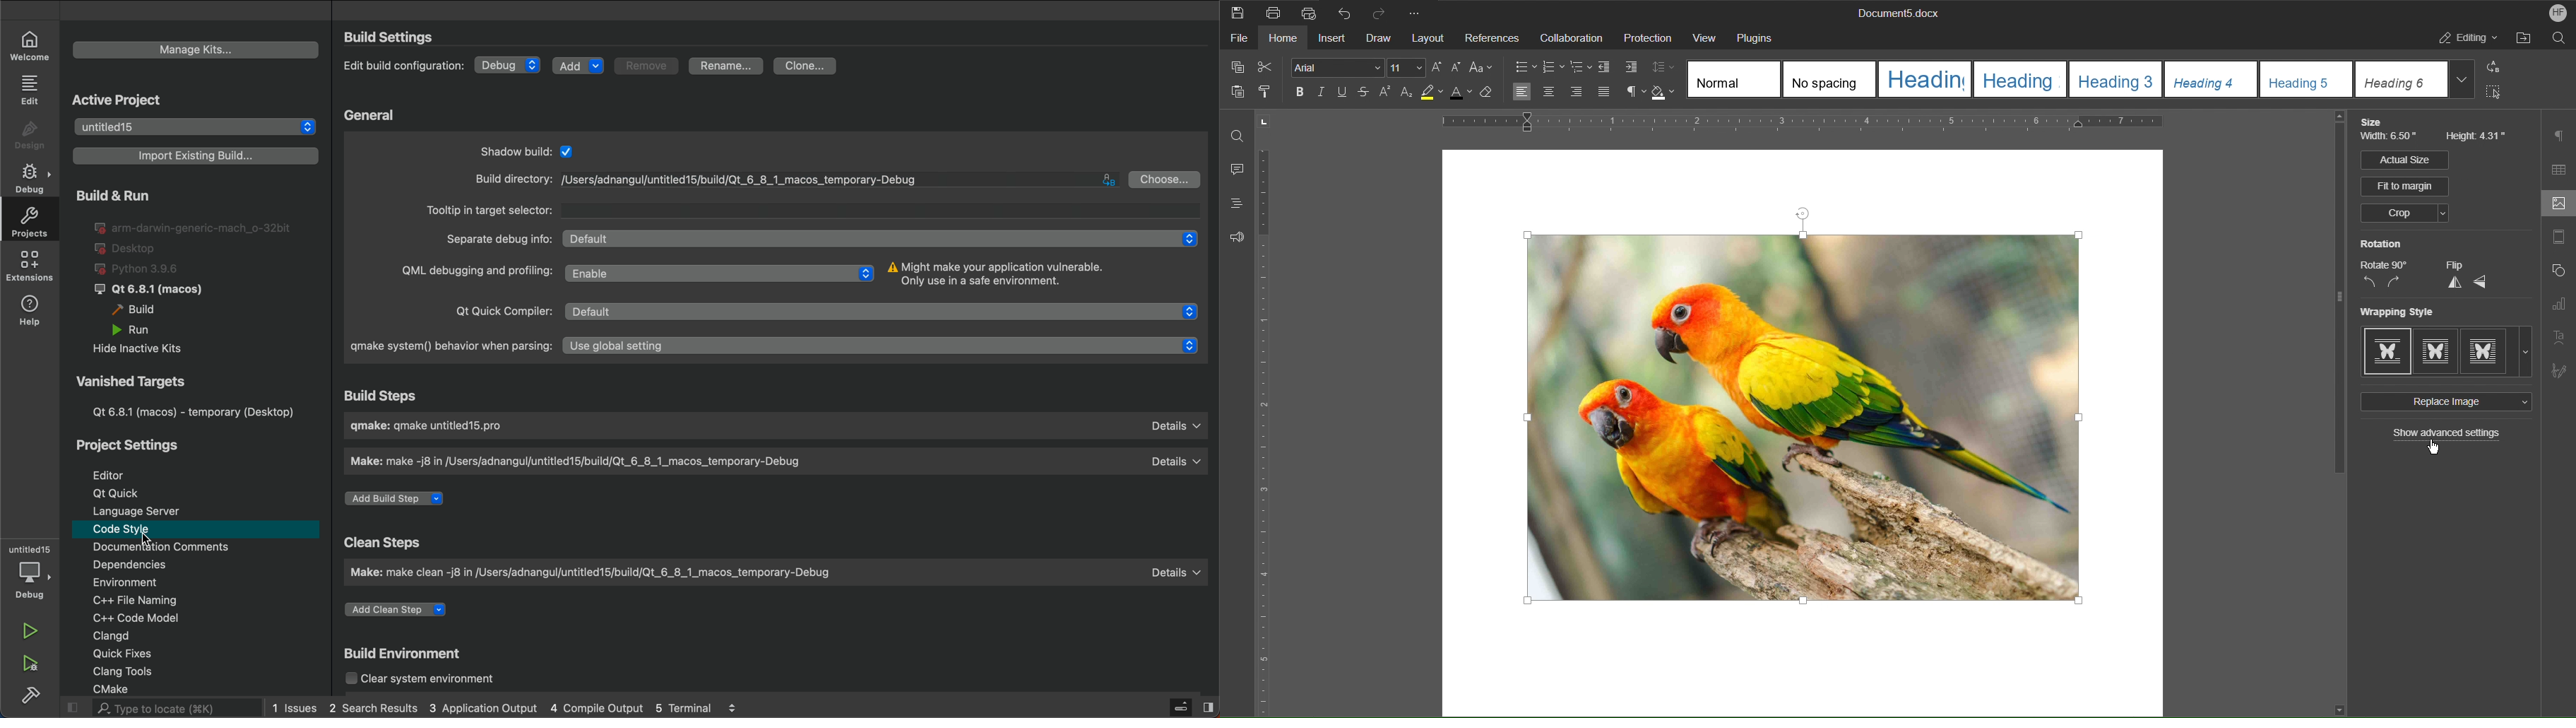 This screenshot has width=2576, height=728. Describe the element at coordinates (1237, 136) in the screenshot. I see `Find` at that location.